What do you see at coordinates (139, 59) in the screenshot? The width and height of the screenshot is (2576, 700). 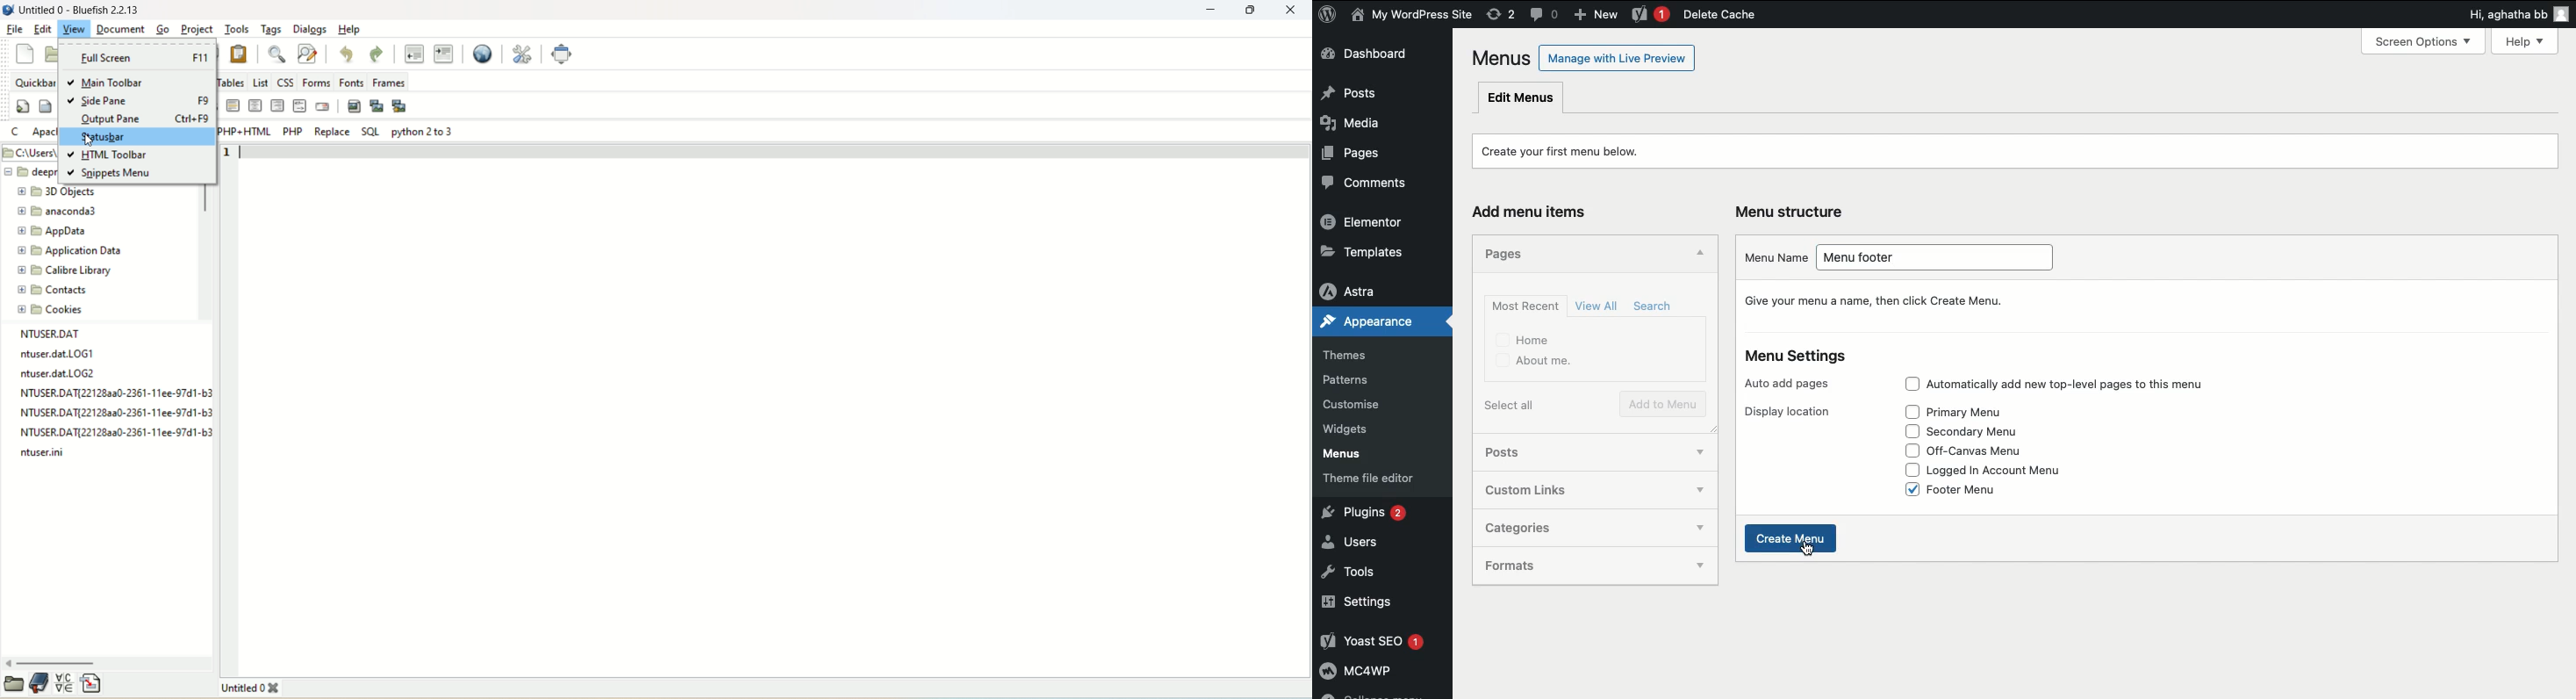 I see `fullscreen` at bounding box center [139, 59].